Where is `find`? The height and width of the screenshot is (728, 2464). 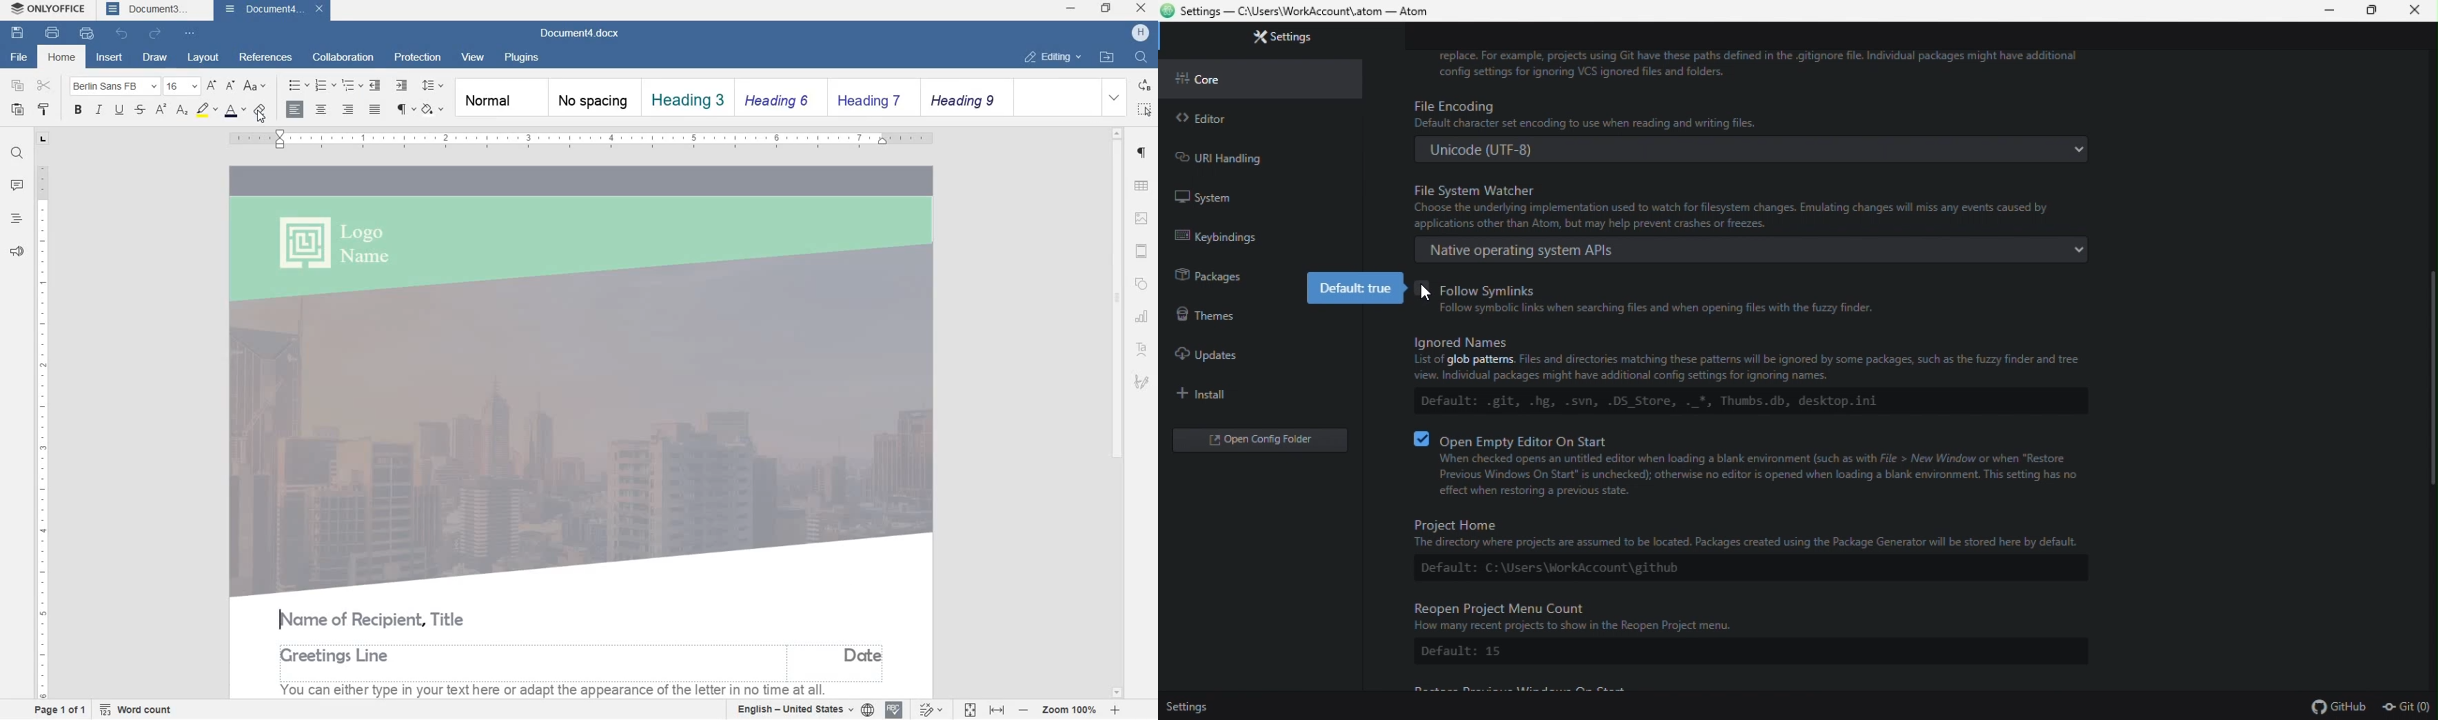
find is located at coordinates (16, 156).